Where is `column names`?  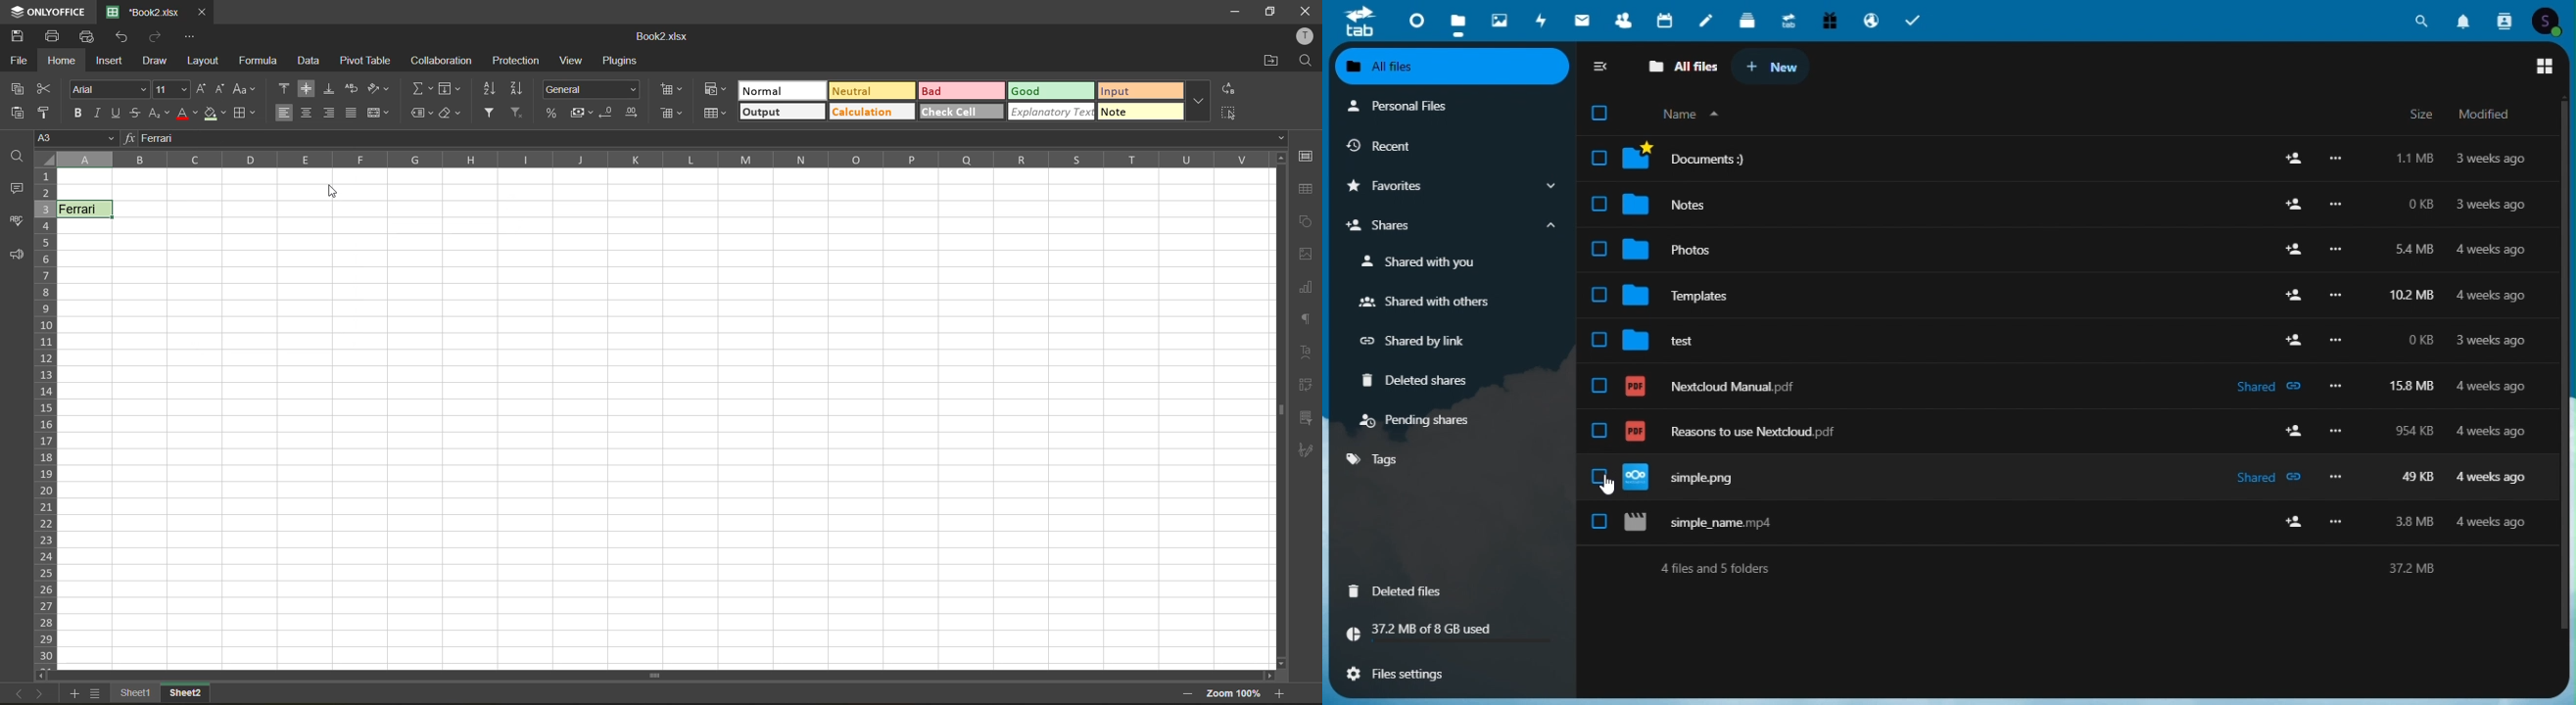 column names is located at coordinates (654, 159).